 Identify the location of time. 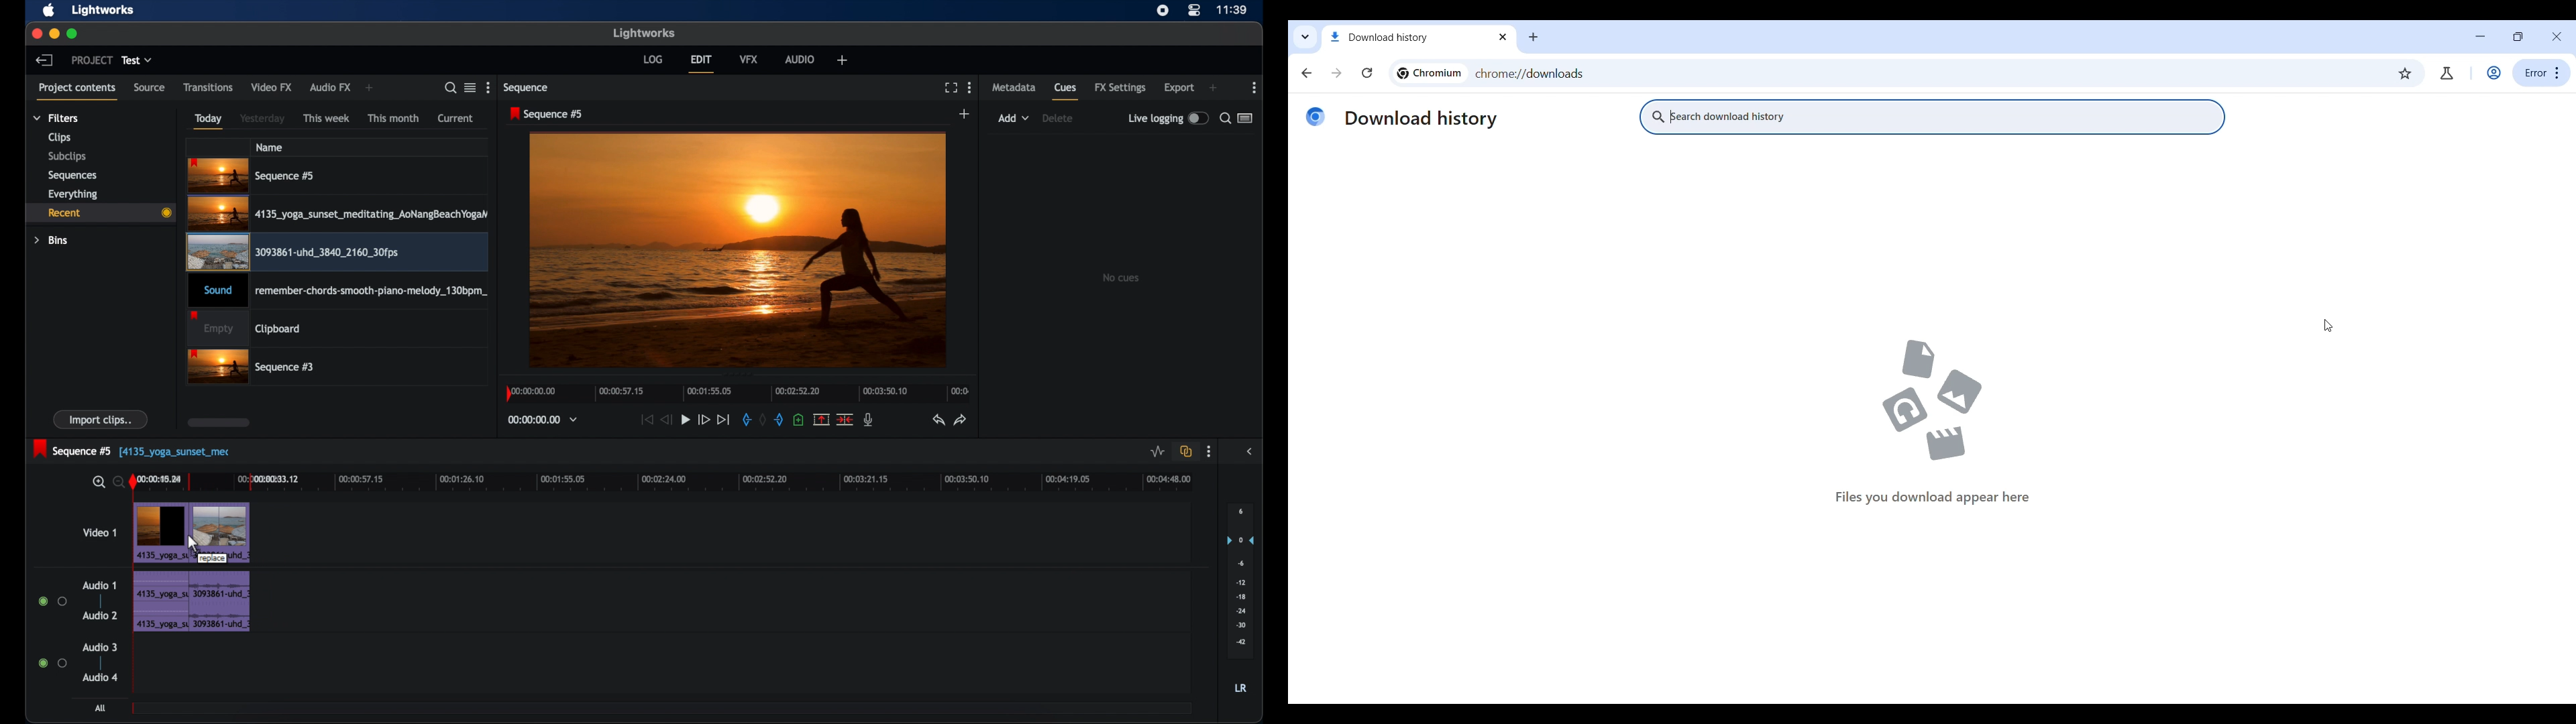
(1232, 10).